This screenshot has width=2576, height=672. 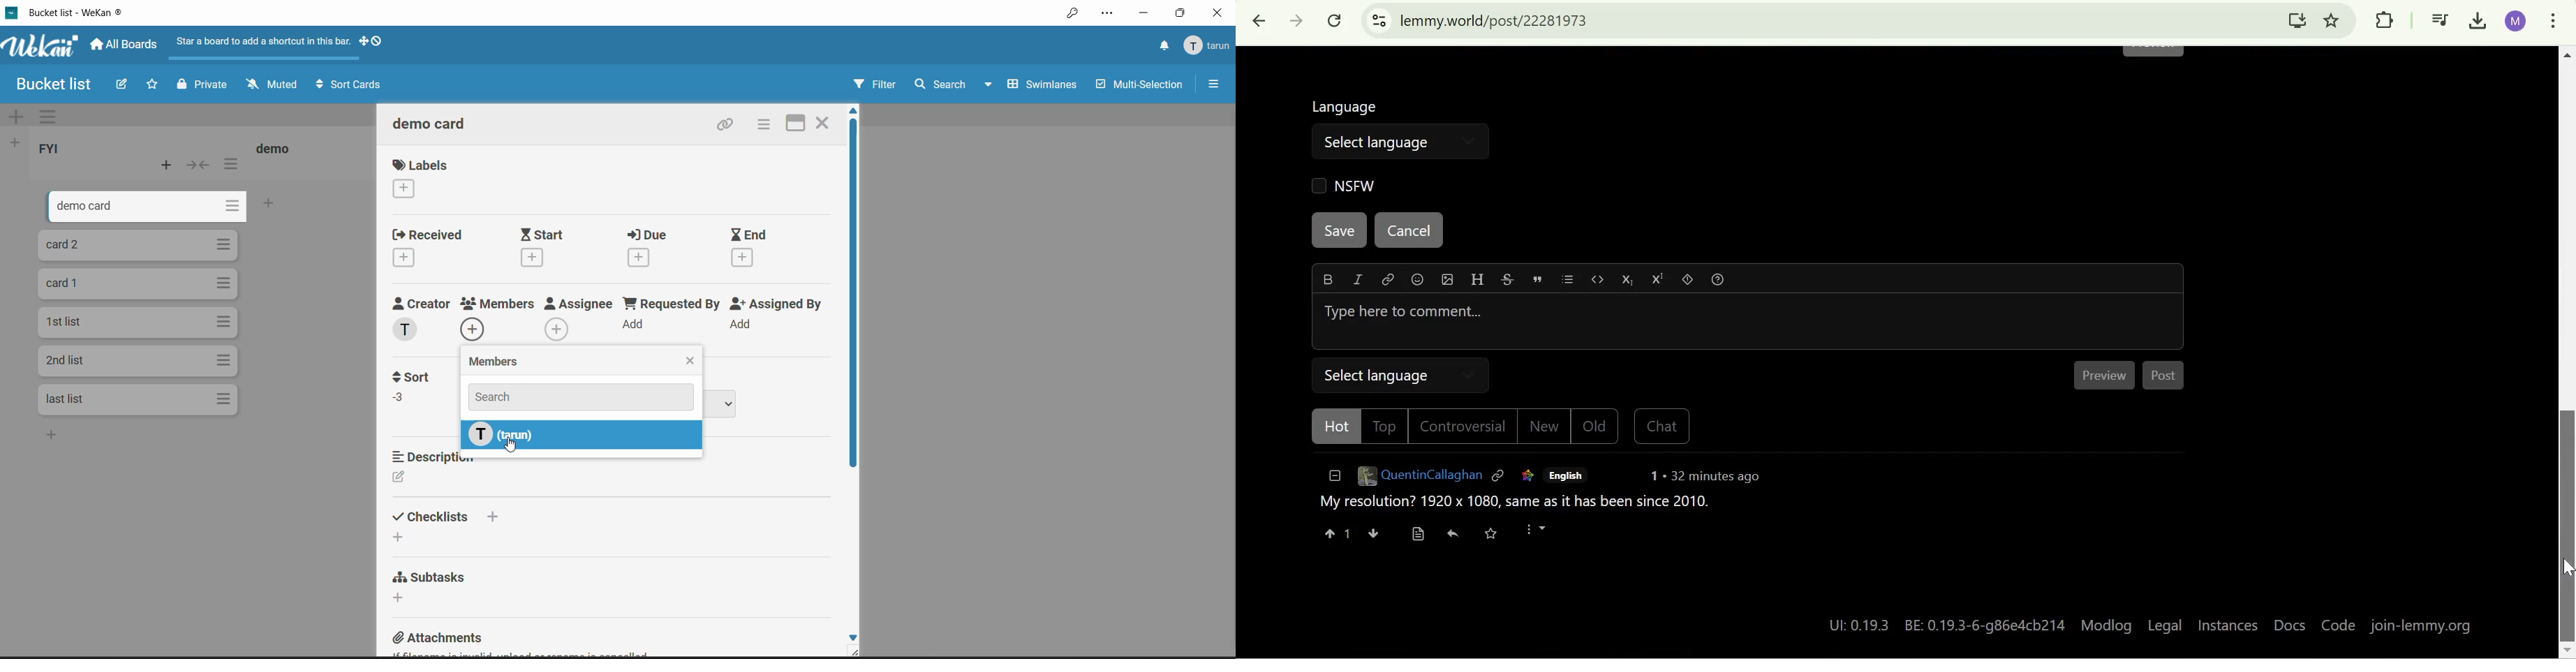 I want to click on close card, so click(x=823, y=122).